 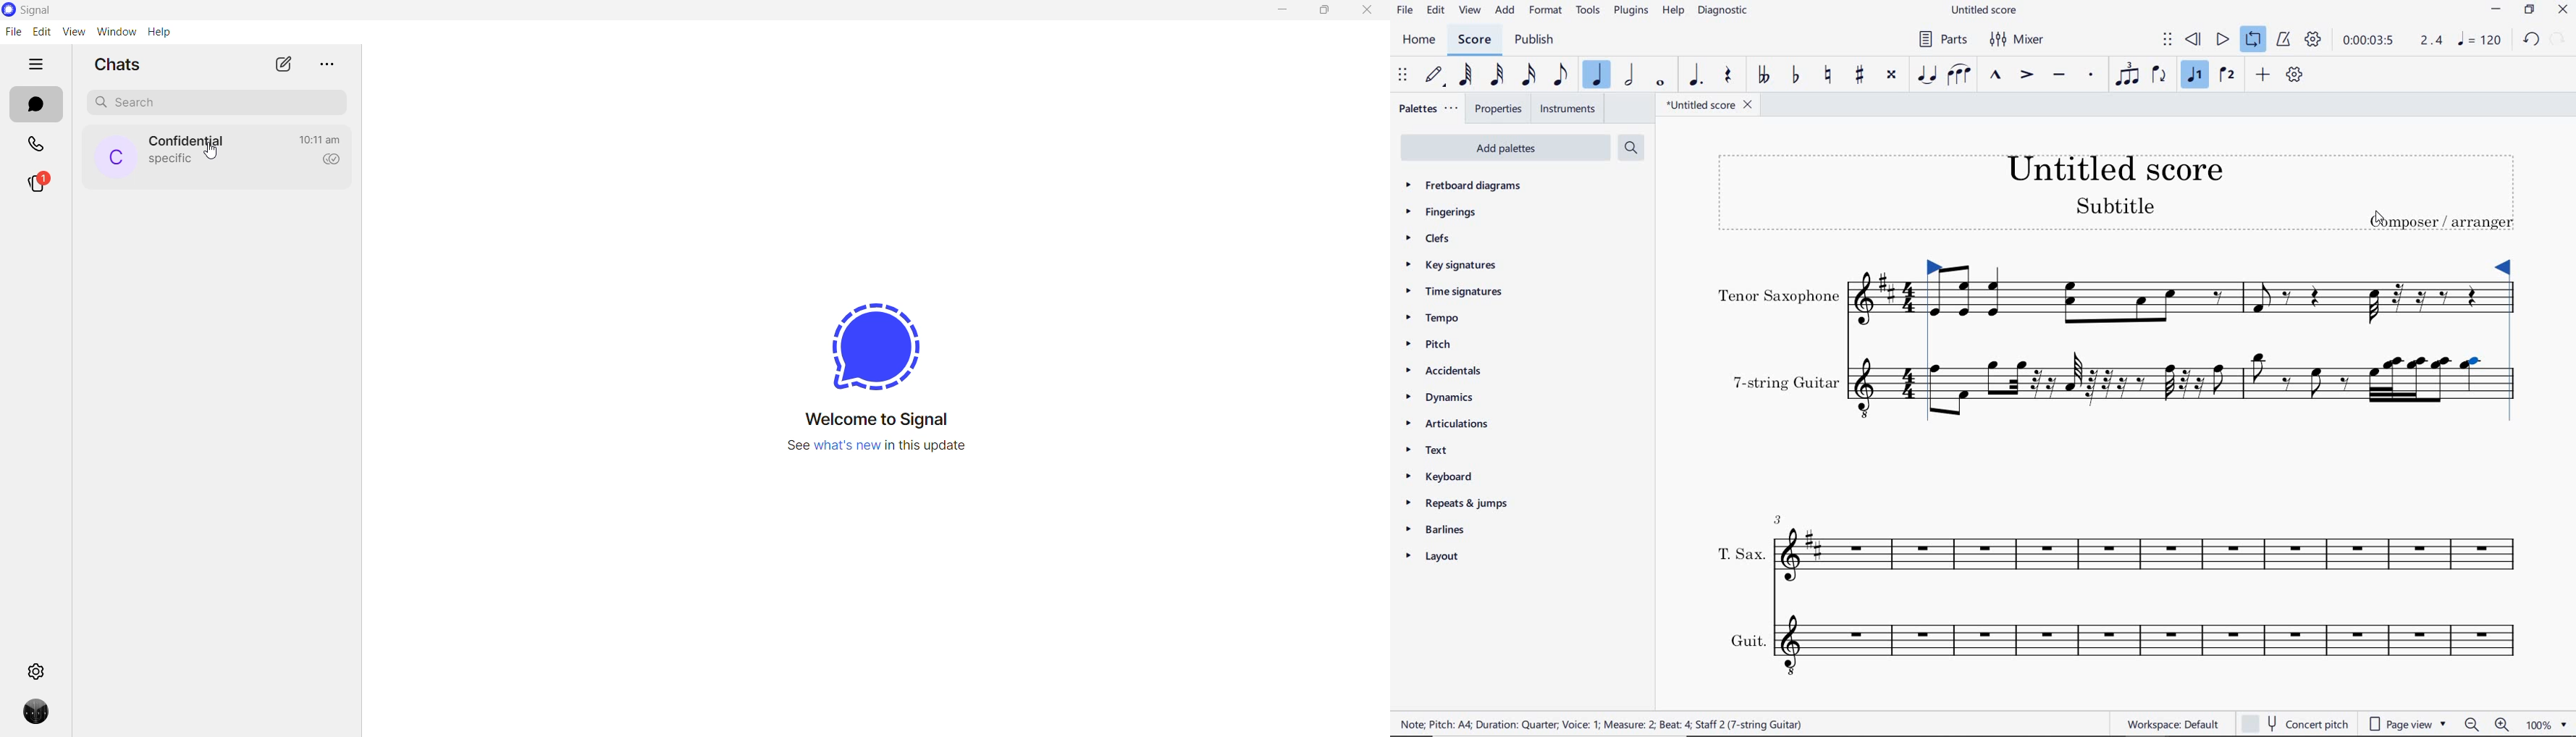 I want to click on cursor, so click(x=215, y=153).